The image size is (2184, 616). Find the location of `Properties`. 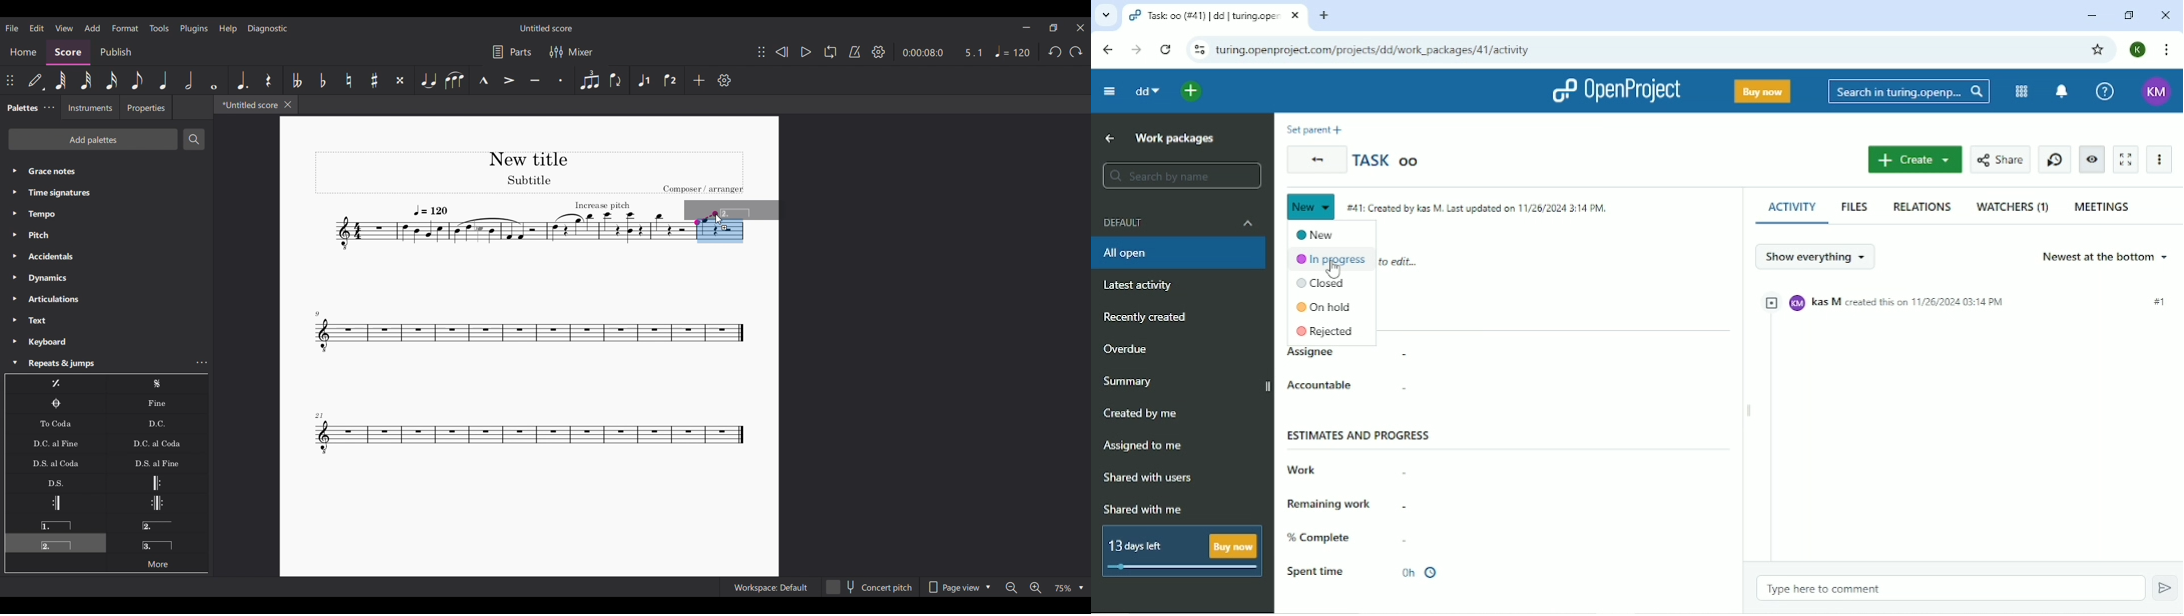

Properties is located at coordinates (146, 107).